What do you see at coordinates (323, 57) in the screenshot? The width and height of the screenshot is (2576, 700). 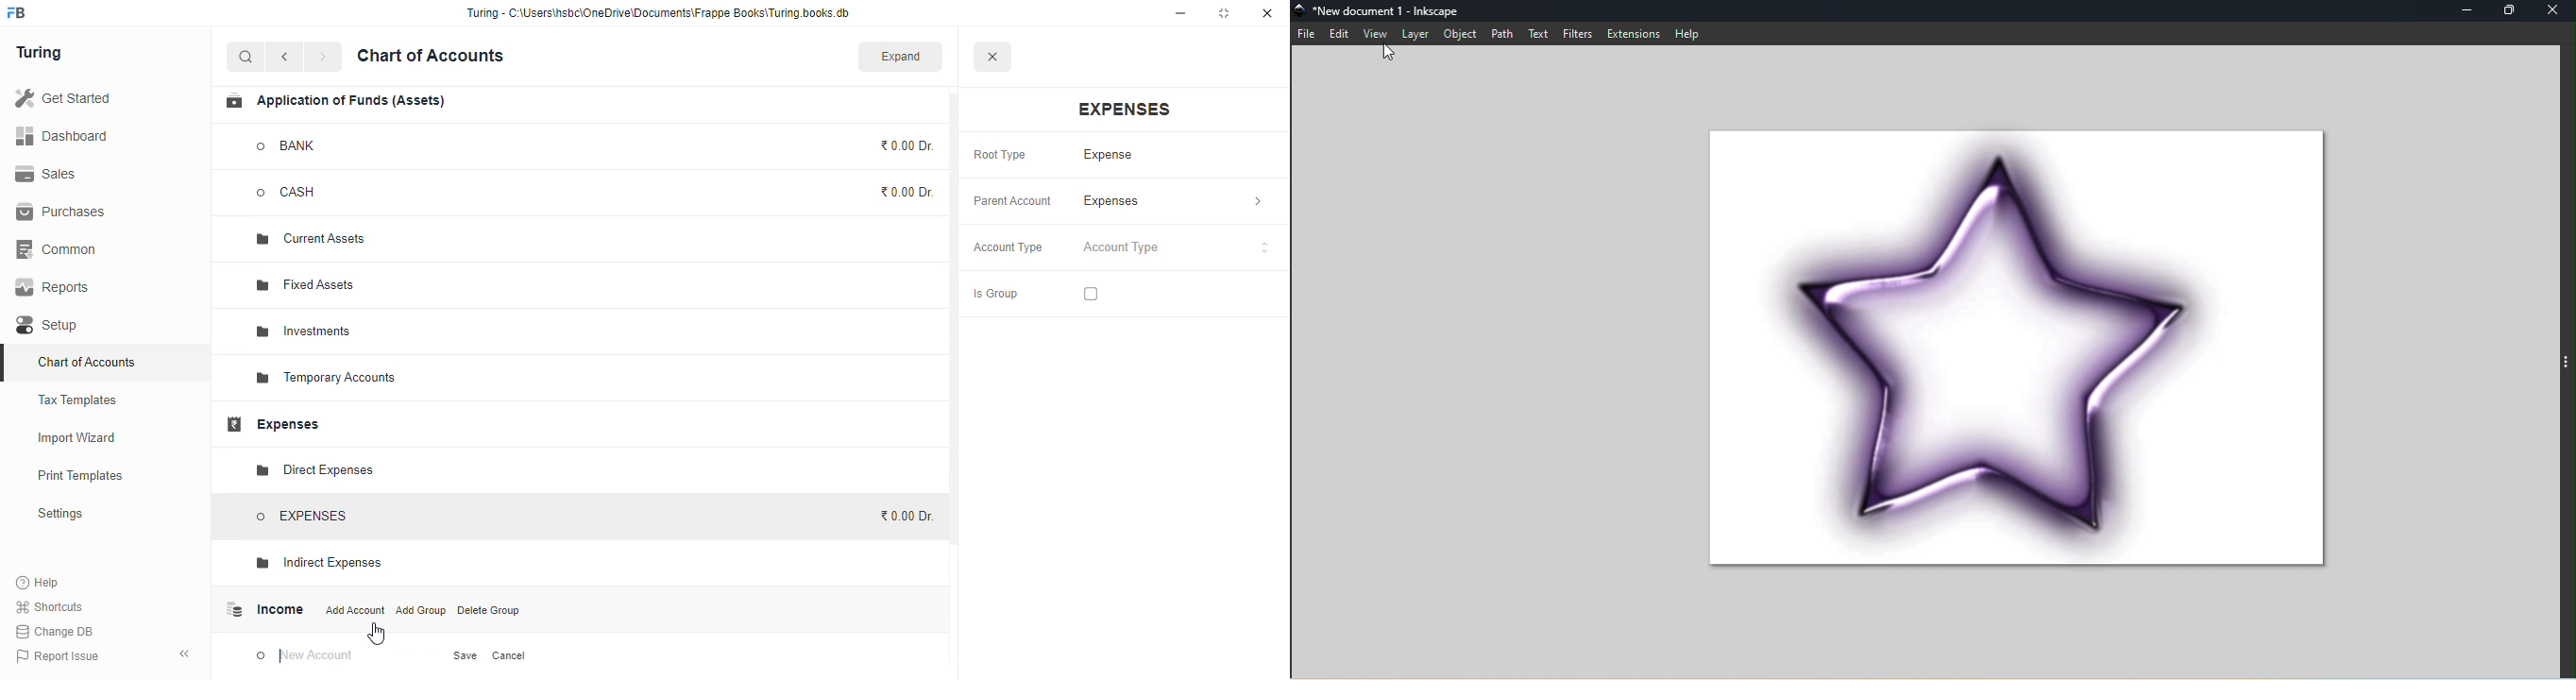 I see `forward` at bounding box center [323, 57].